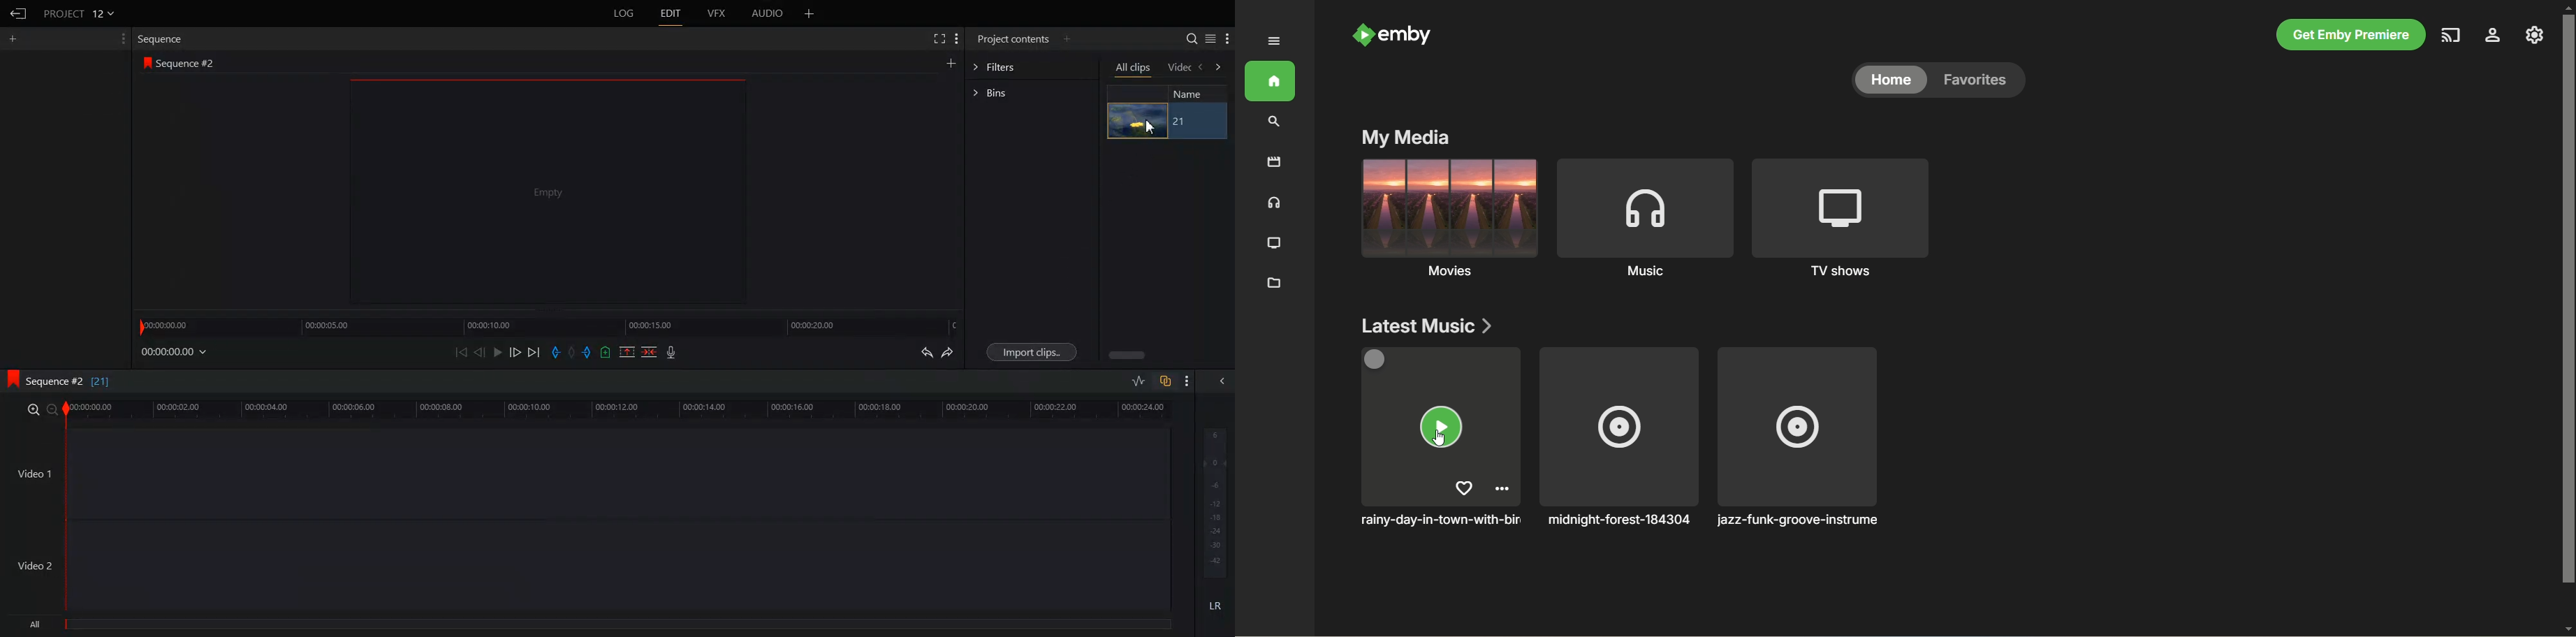 The image size is (2576, 644). I want to click on File Preview, so click(540, 192).